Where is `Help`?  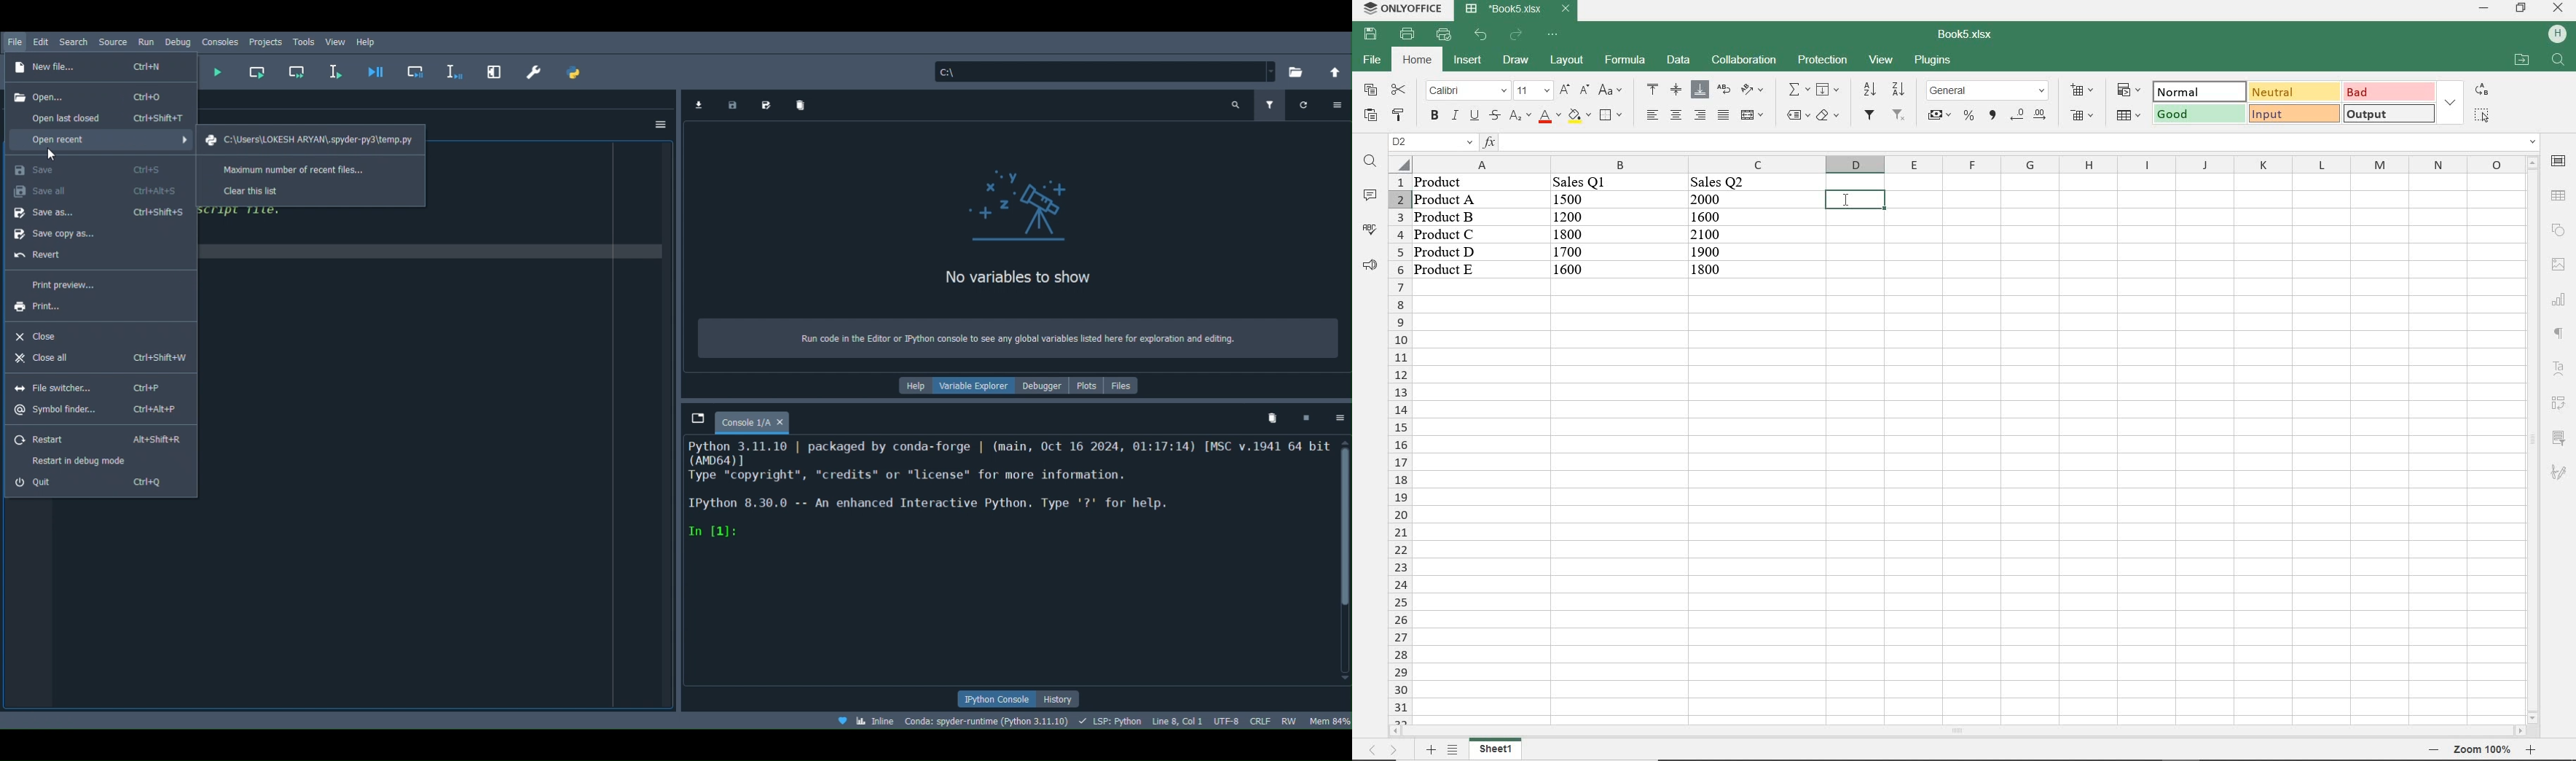
Help is located at coordinates (913, 389).